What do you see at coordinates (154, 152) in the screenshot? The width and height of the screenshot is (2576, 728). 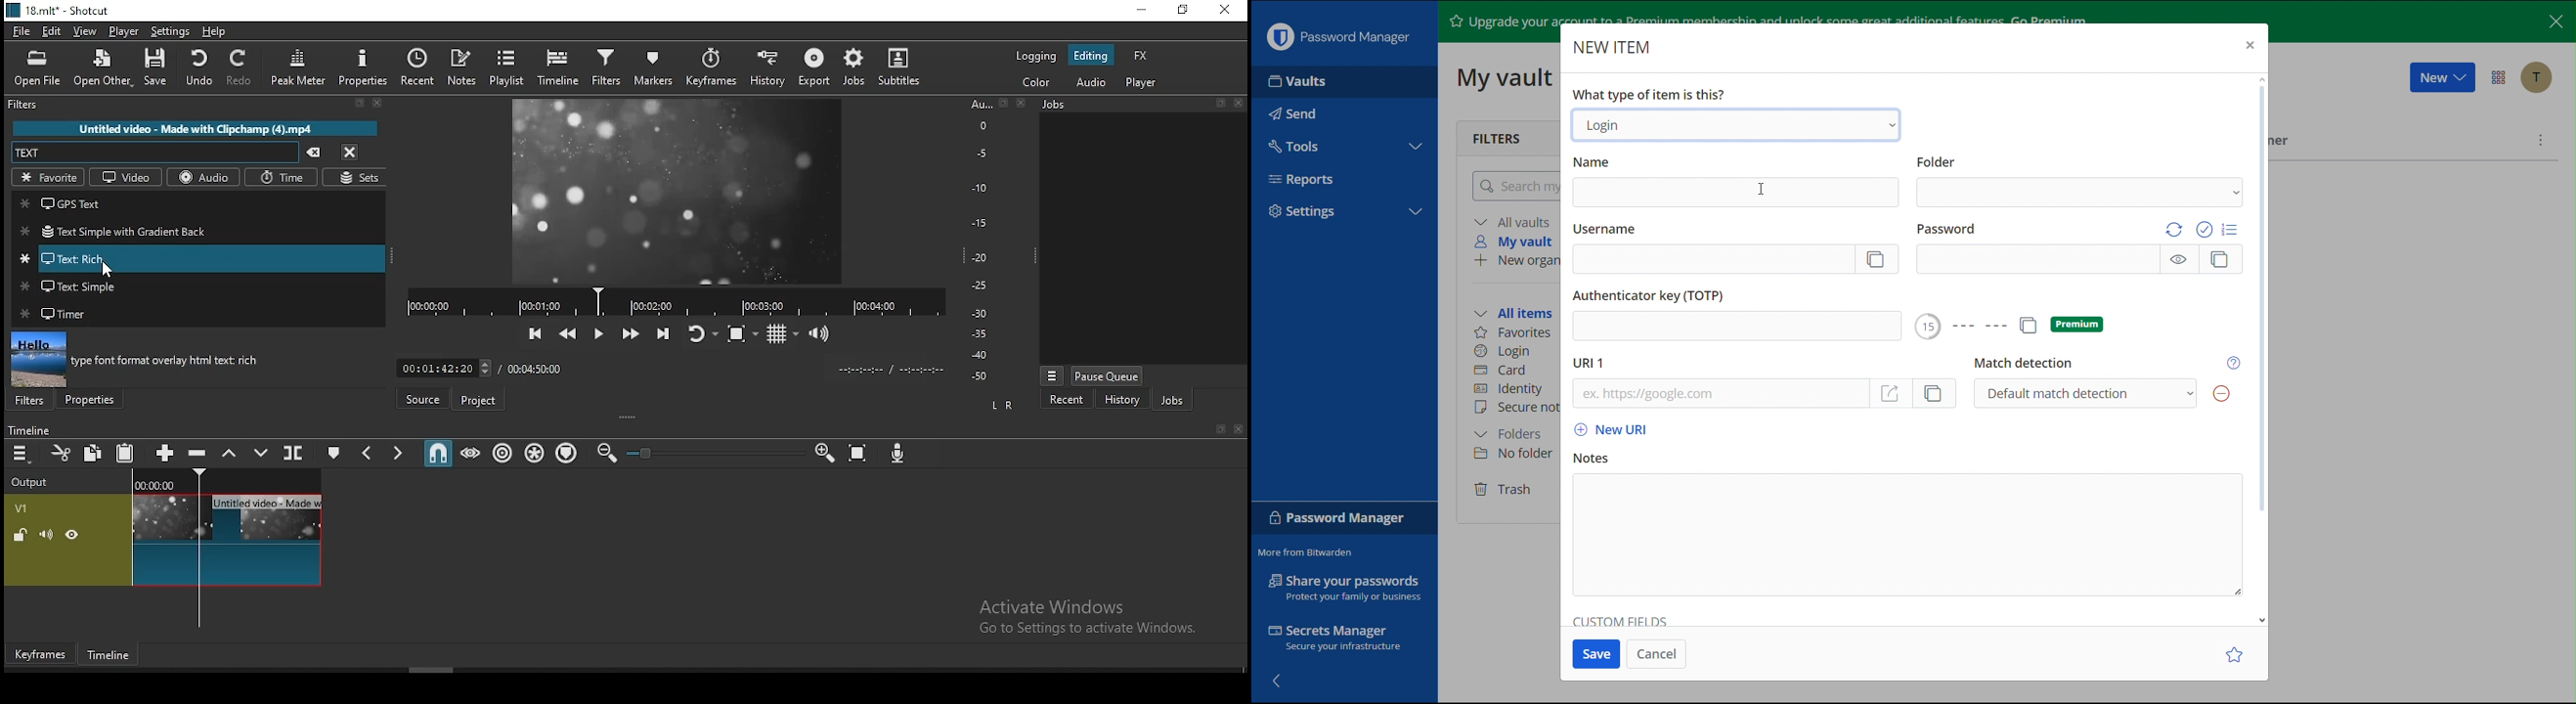 I see `search` at bounding box center [154, 152].